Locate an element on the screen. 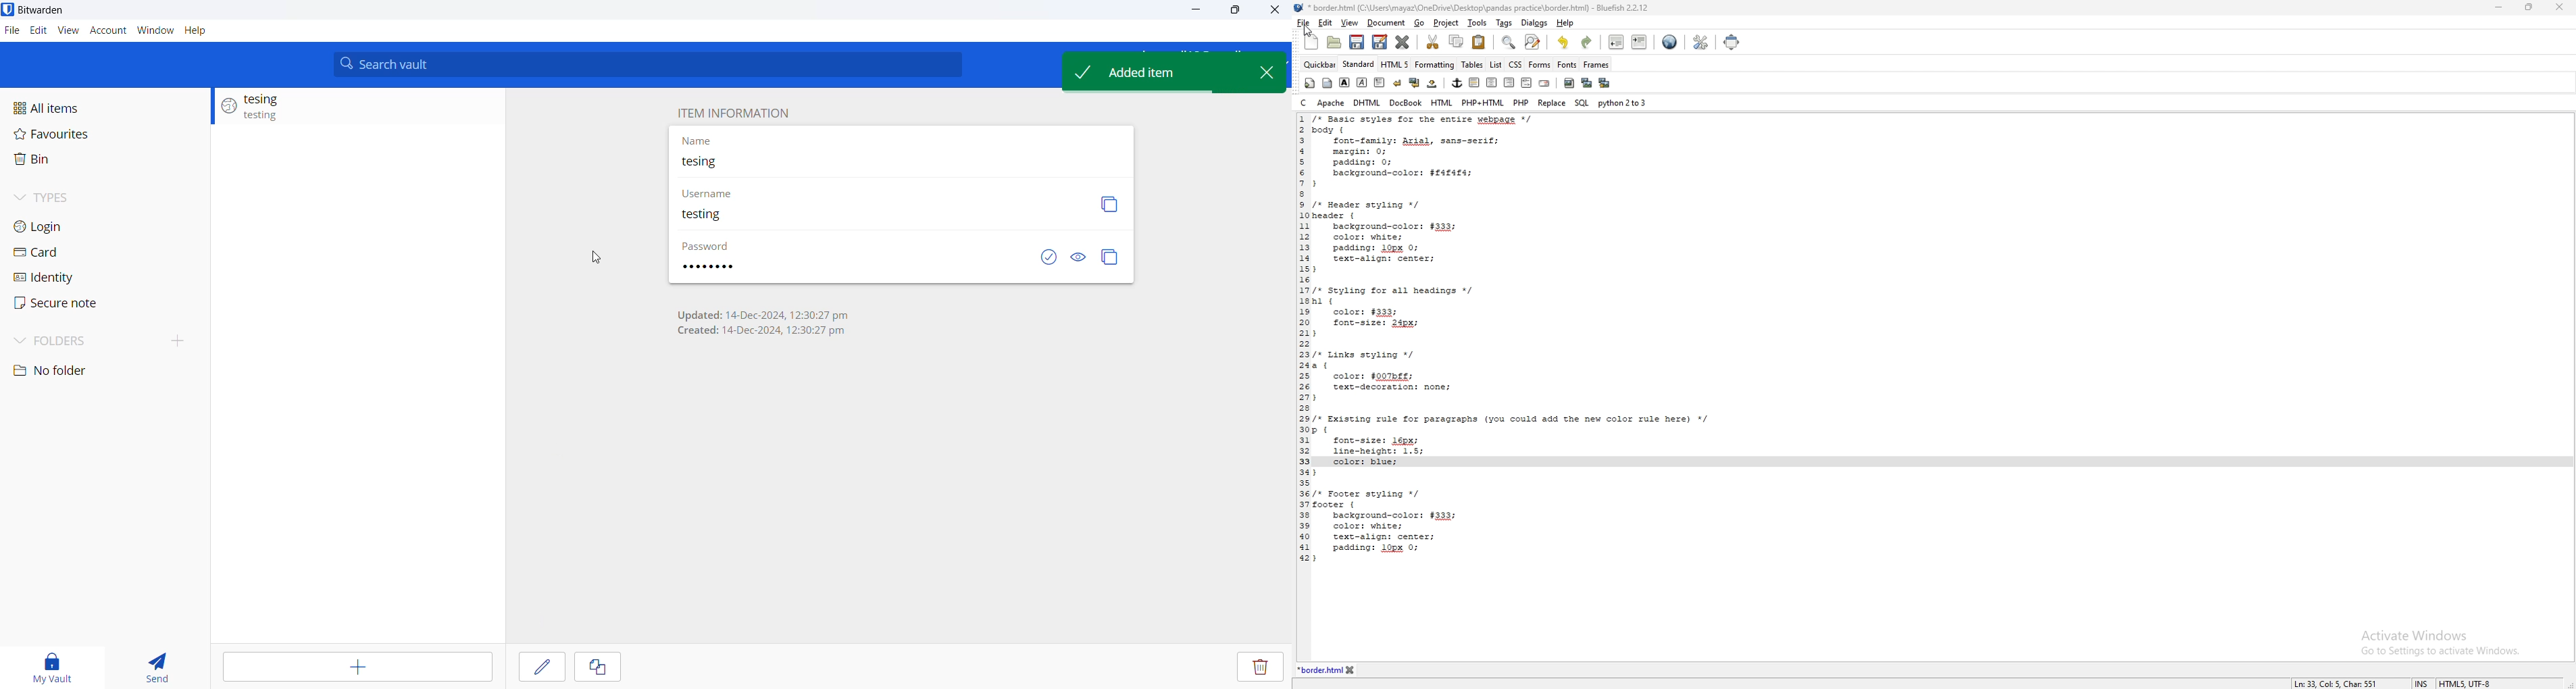 This screenshot has height=700, width=2576. undo is located at coordinates (1565, 41).